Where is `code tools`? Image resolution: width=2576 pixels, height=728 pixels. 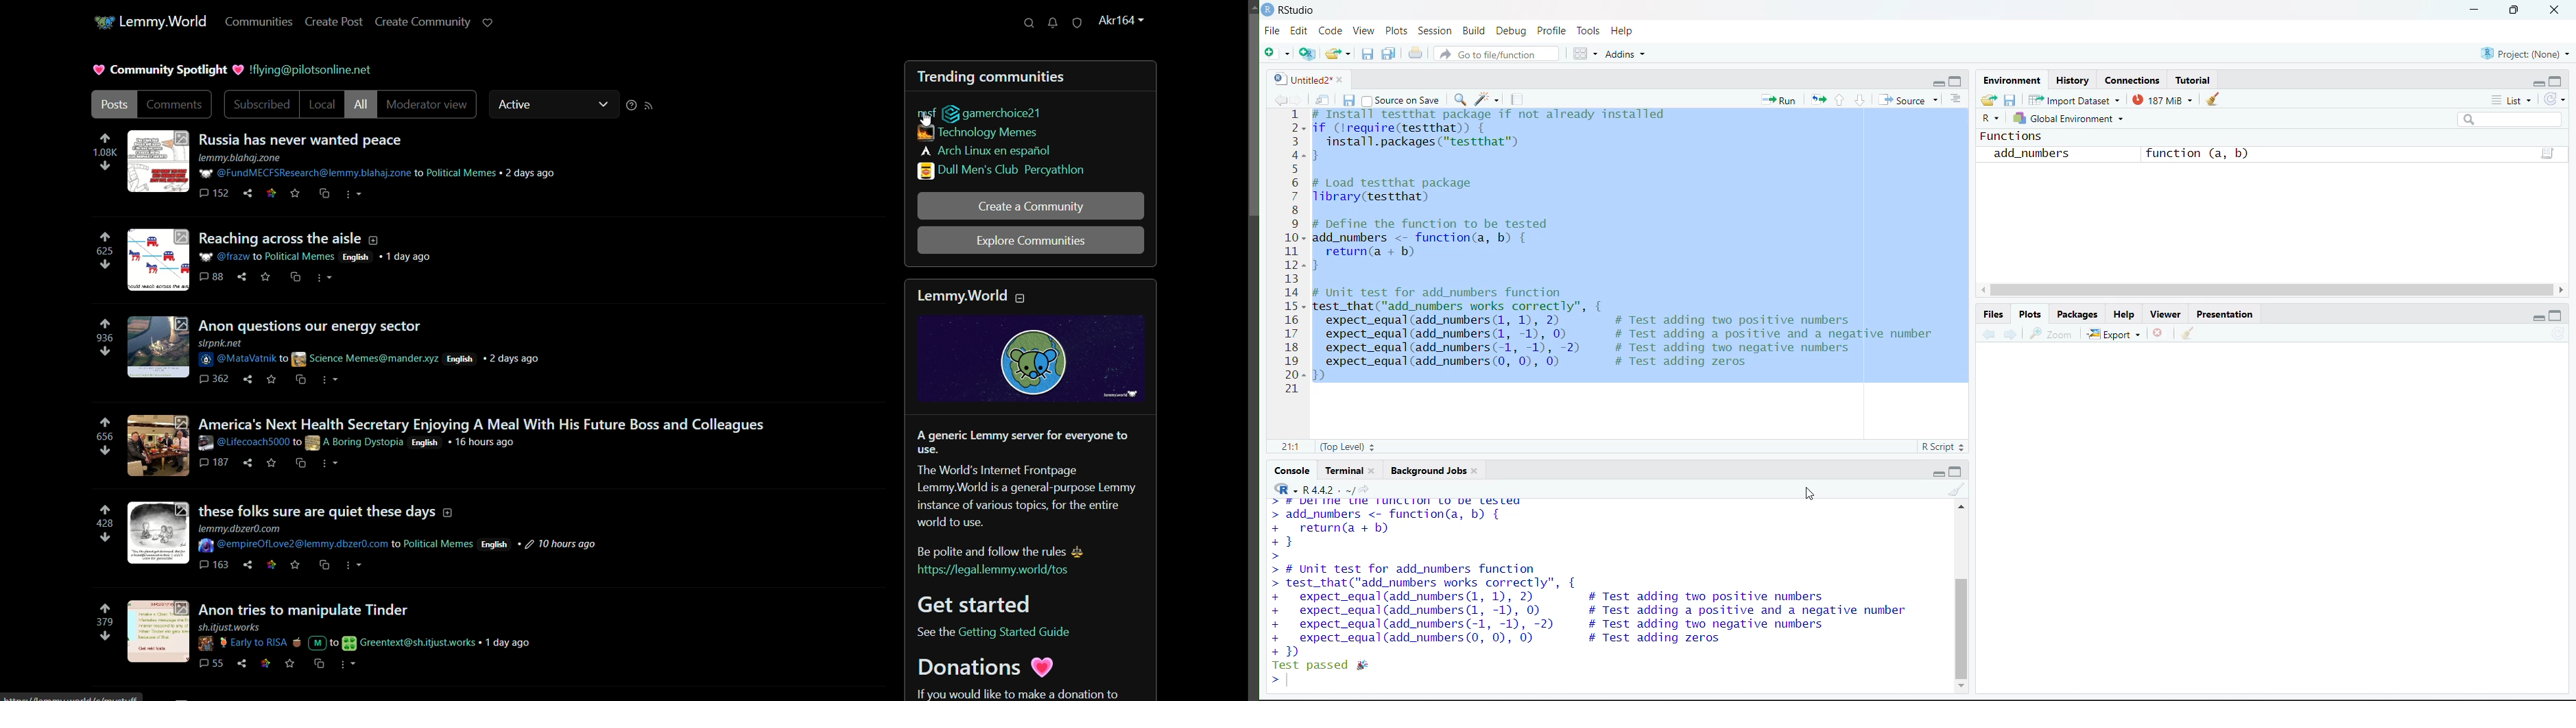
code tools is located at coordinates (1486, 100).